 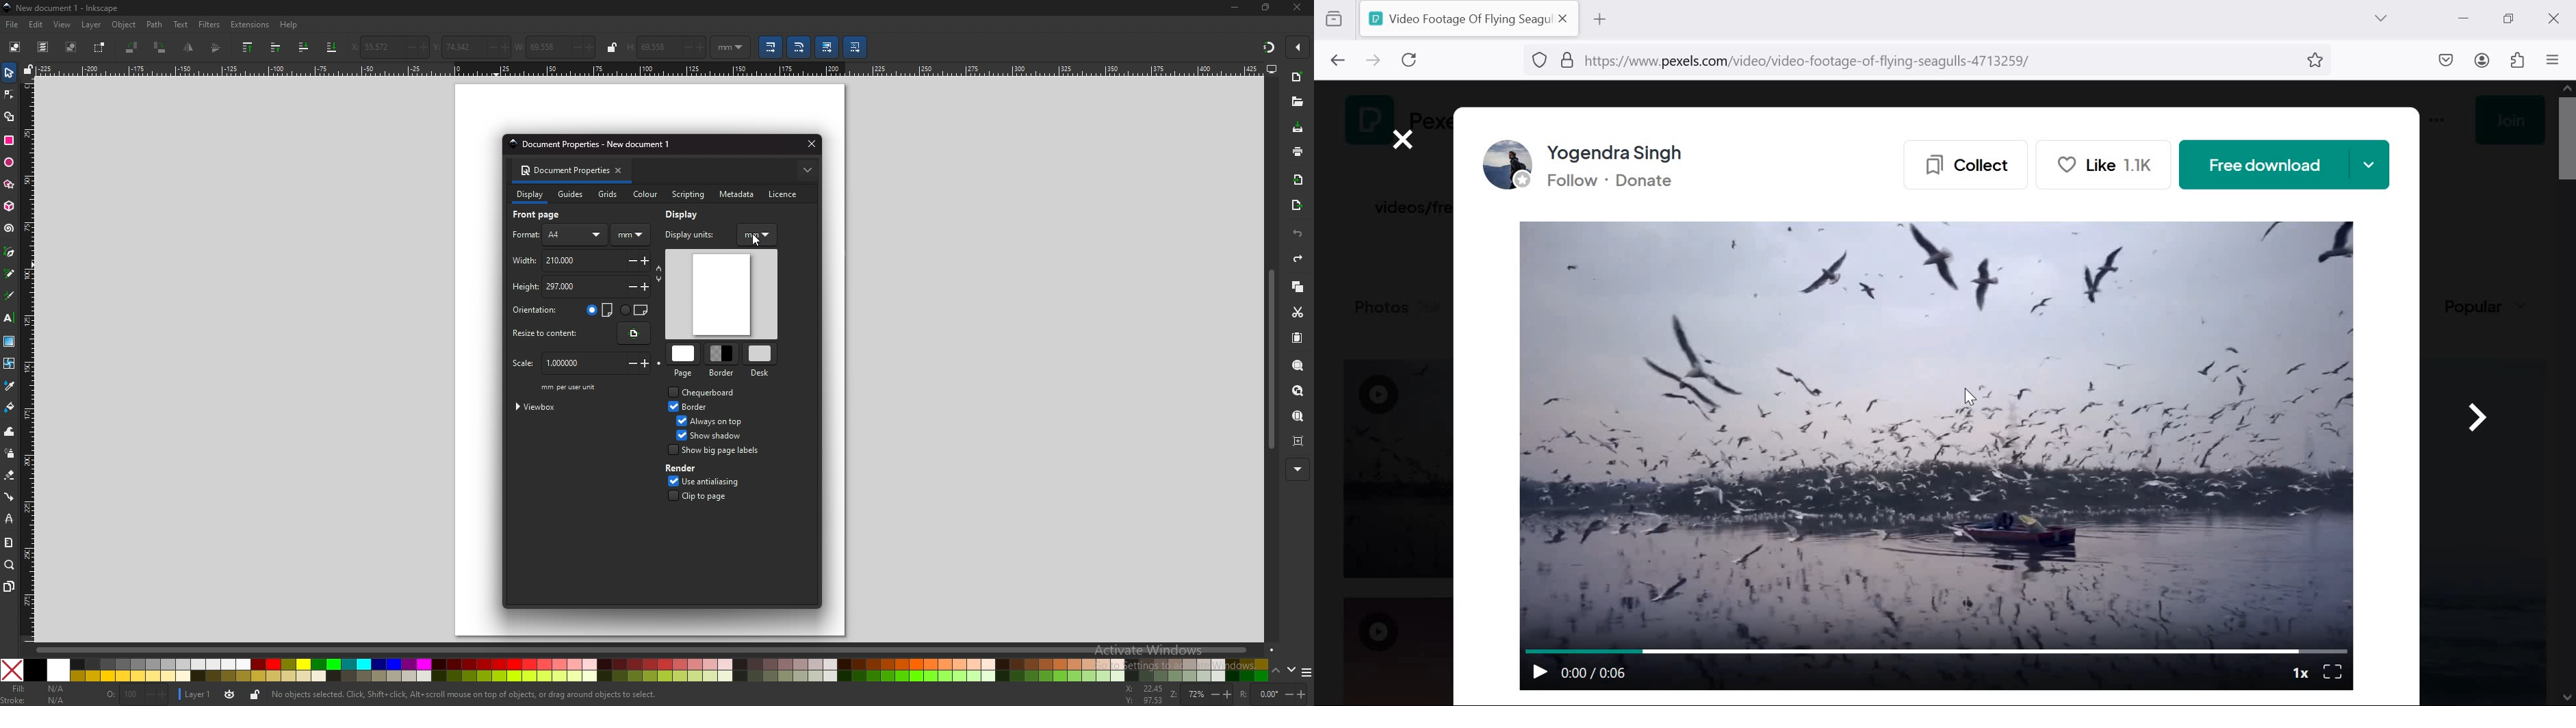 What do you see at coordinates (1298, 338) in the screenshot?
I see `paste` at bounding box center [1298, 338].